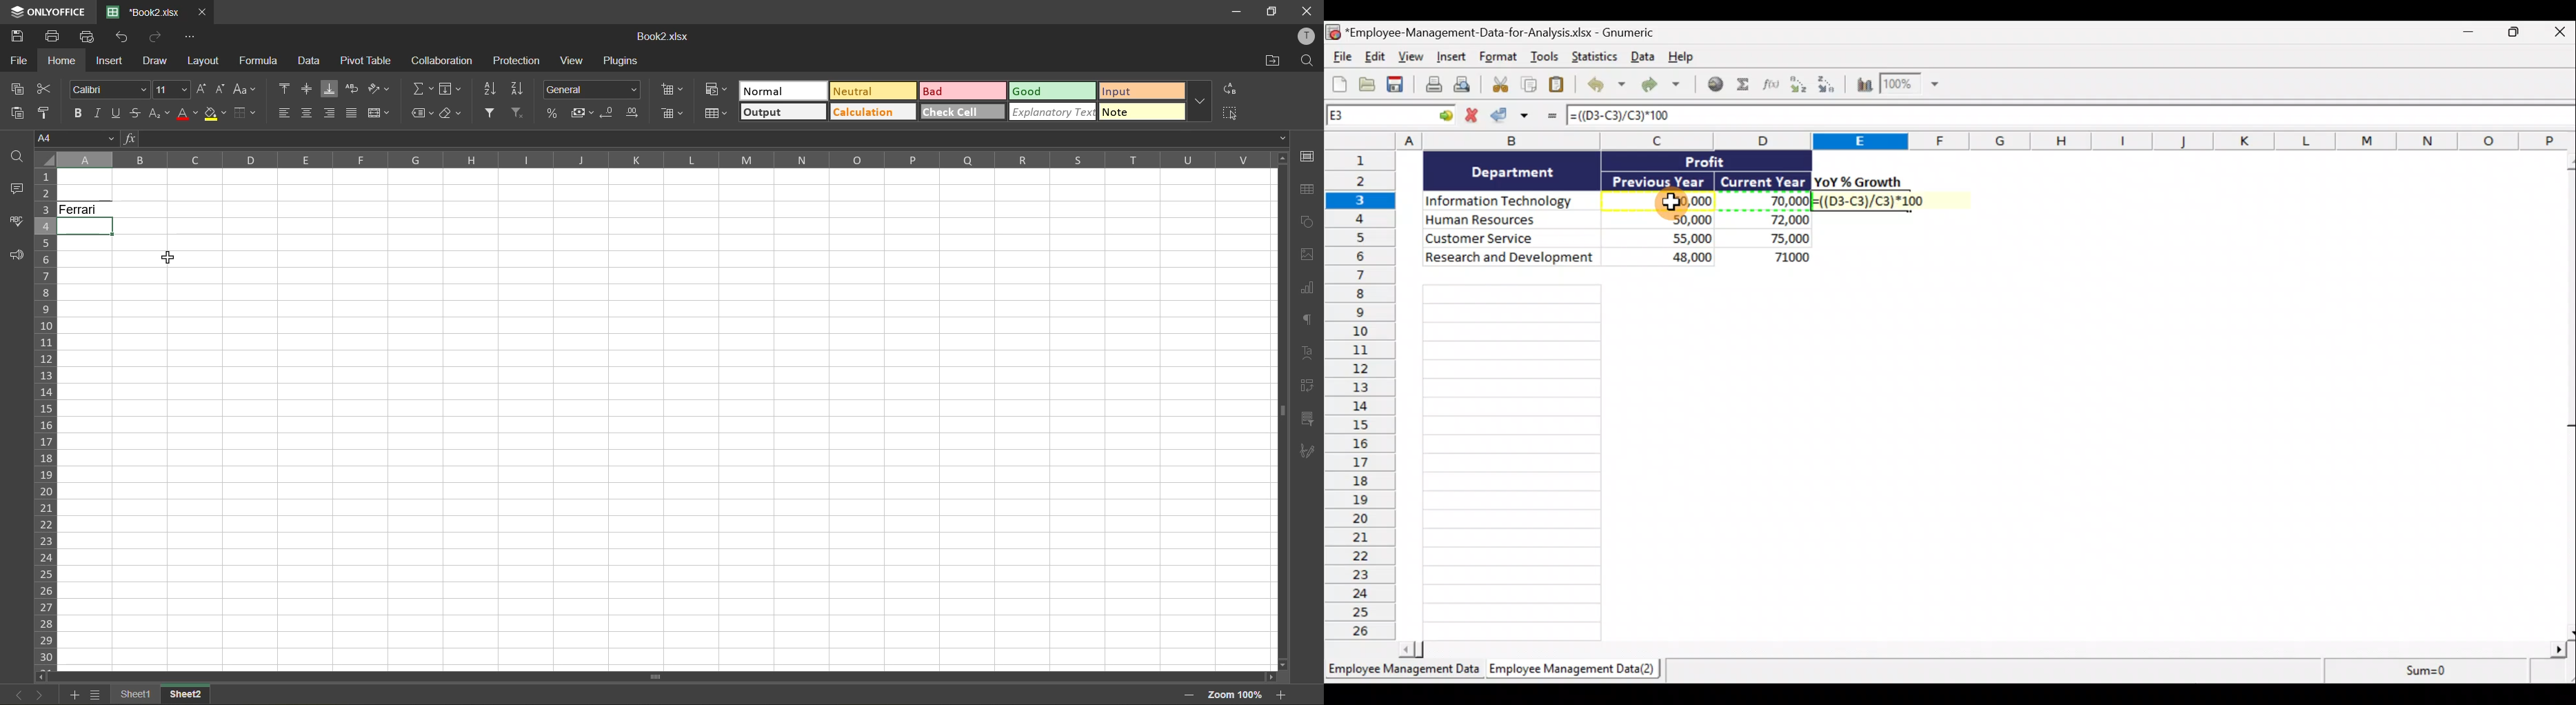 This screenshot has height=728, width=2576. I want to click on output, so click(785, 113).